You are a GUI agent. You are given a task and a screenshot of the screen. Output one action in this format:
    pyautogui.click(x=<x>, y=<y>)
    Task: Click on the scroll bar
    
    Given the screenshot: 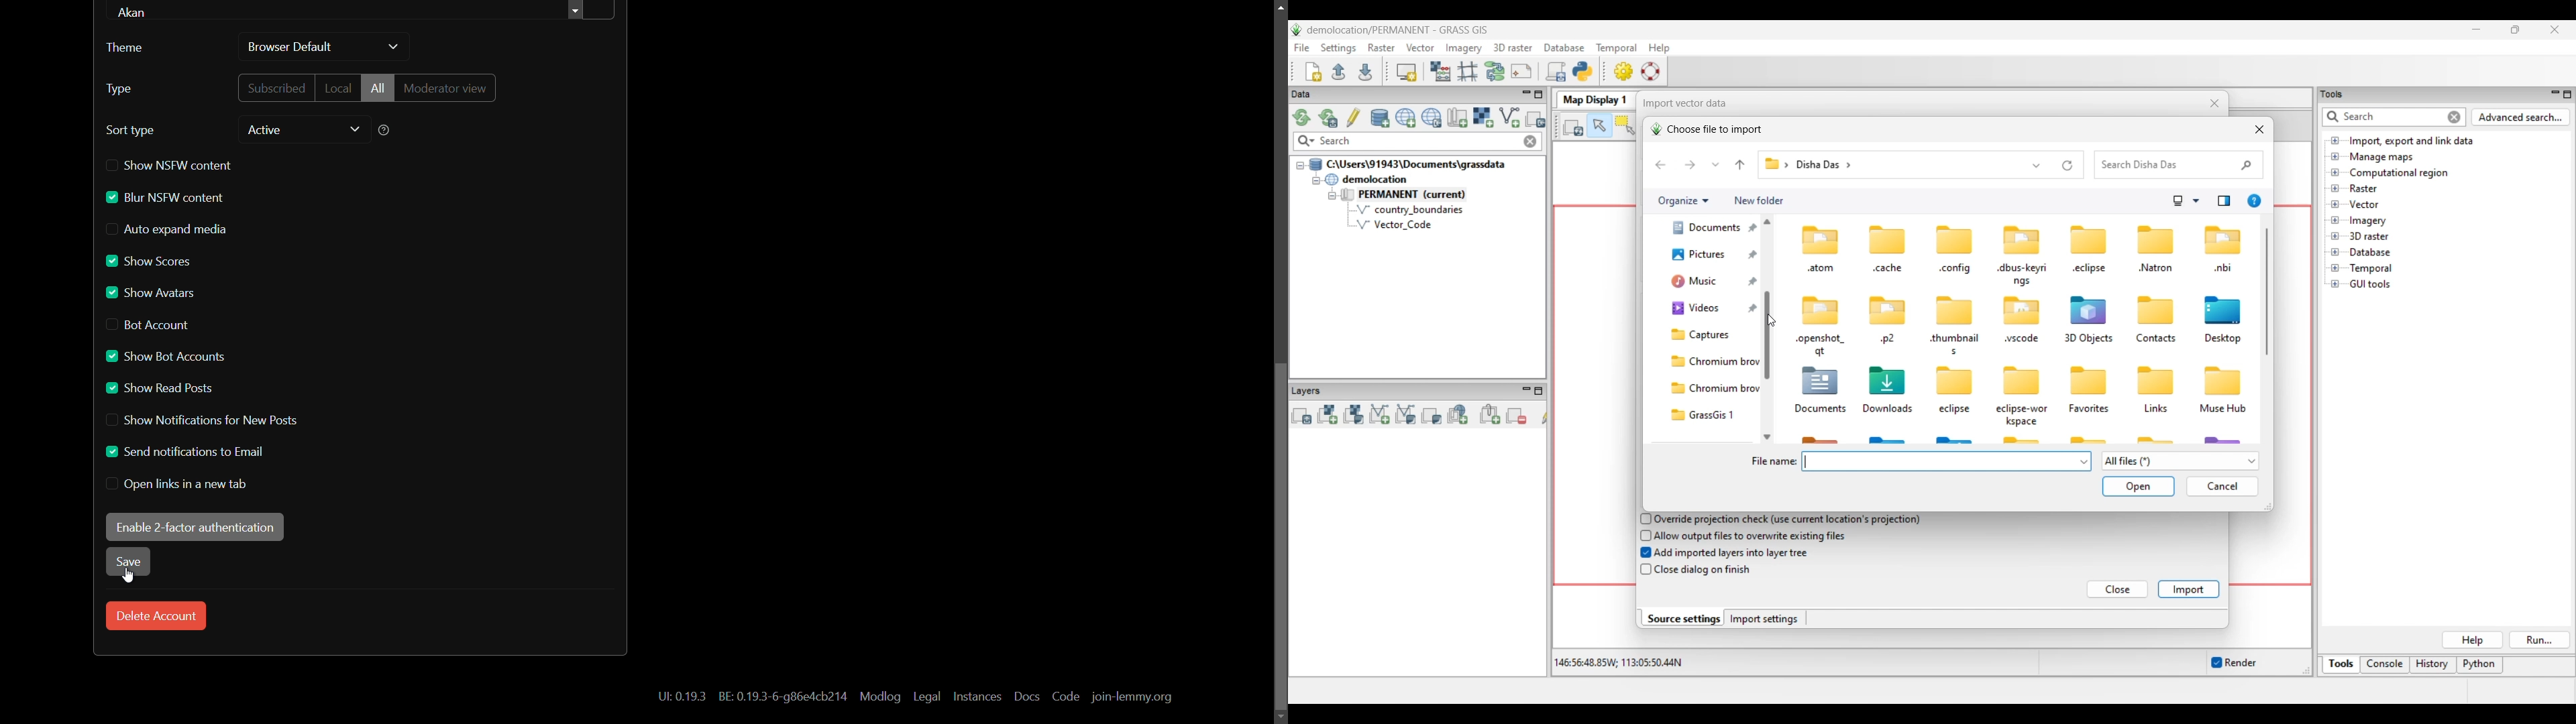 What is the action you would take?
    pyautogui.click(x=1280, y=538)
    